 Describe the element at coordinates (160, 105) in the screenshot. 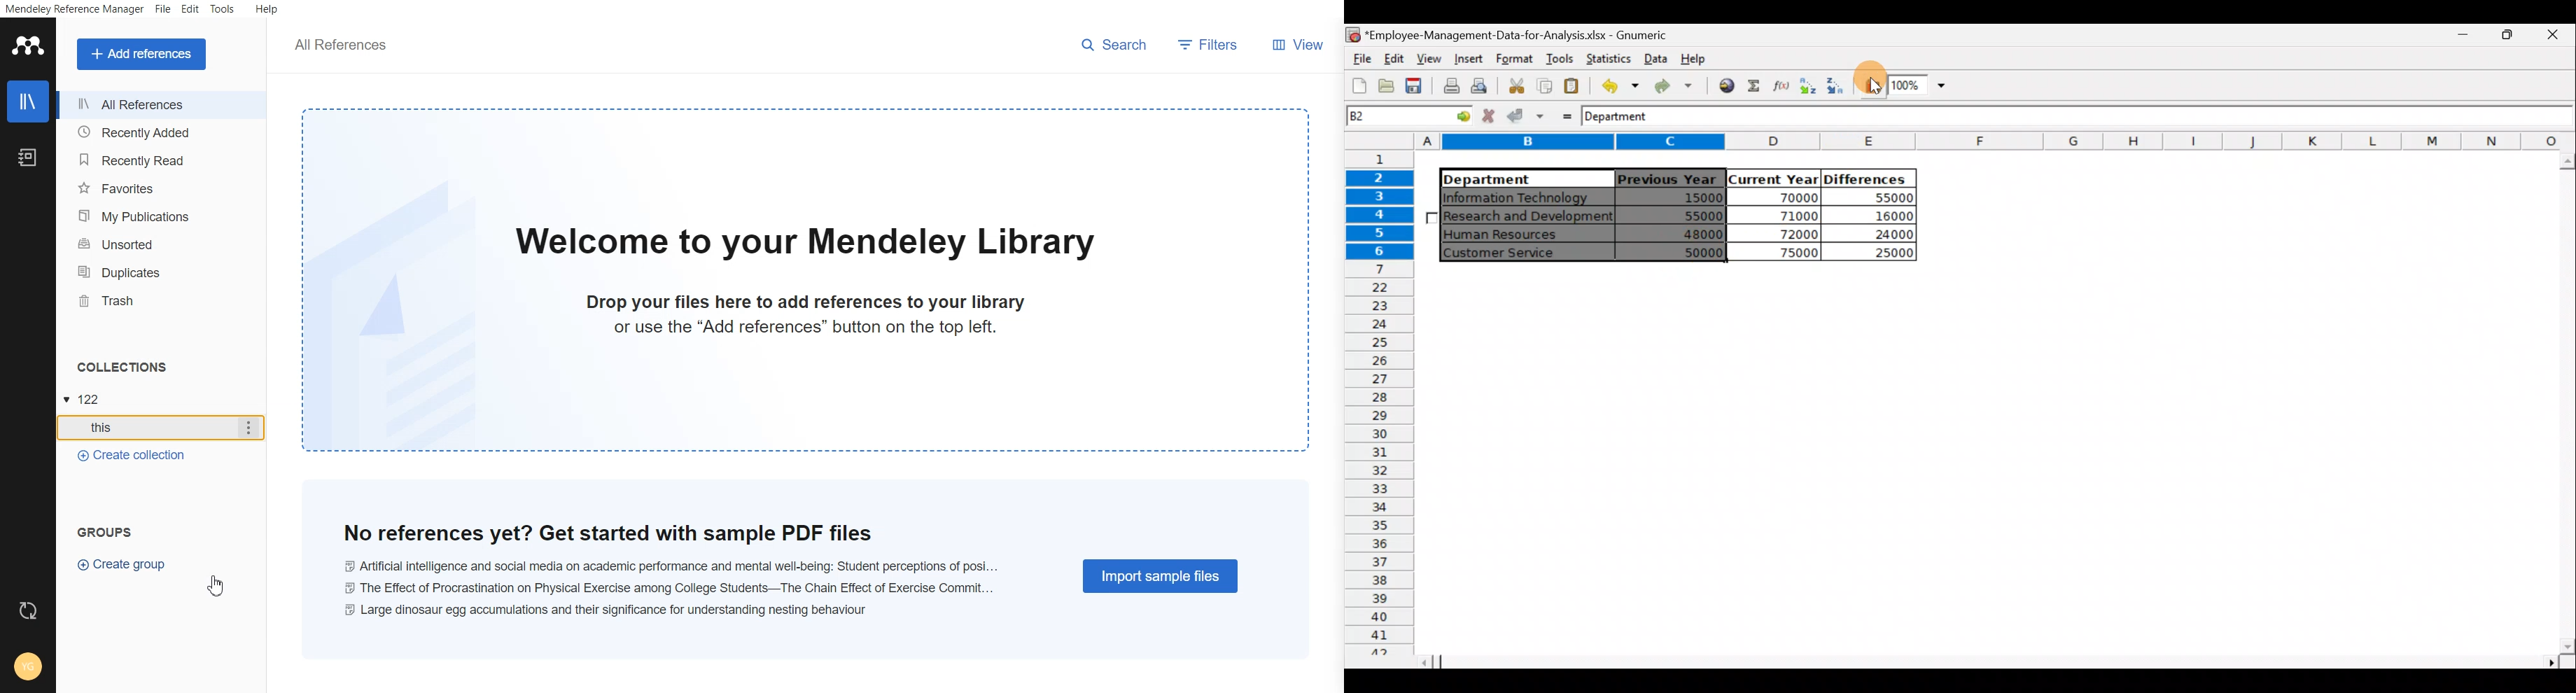

I see `All references` at that location.